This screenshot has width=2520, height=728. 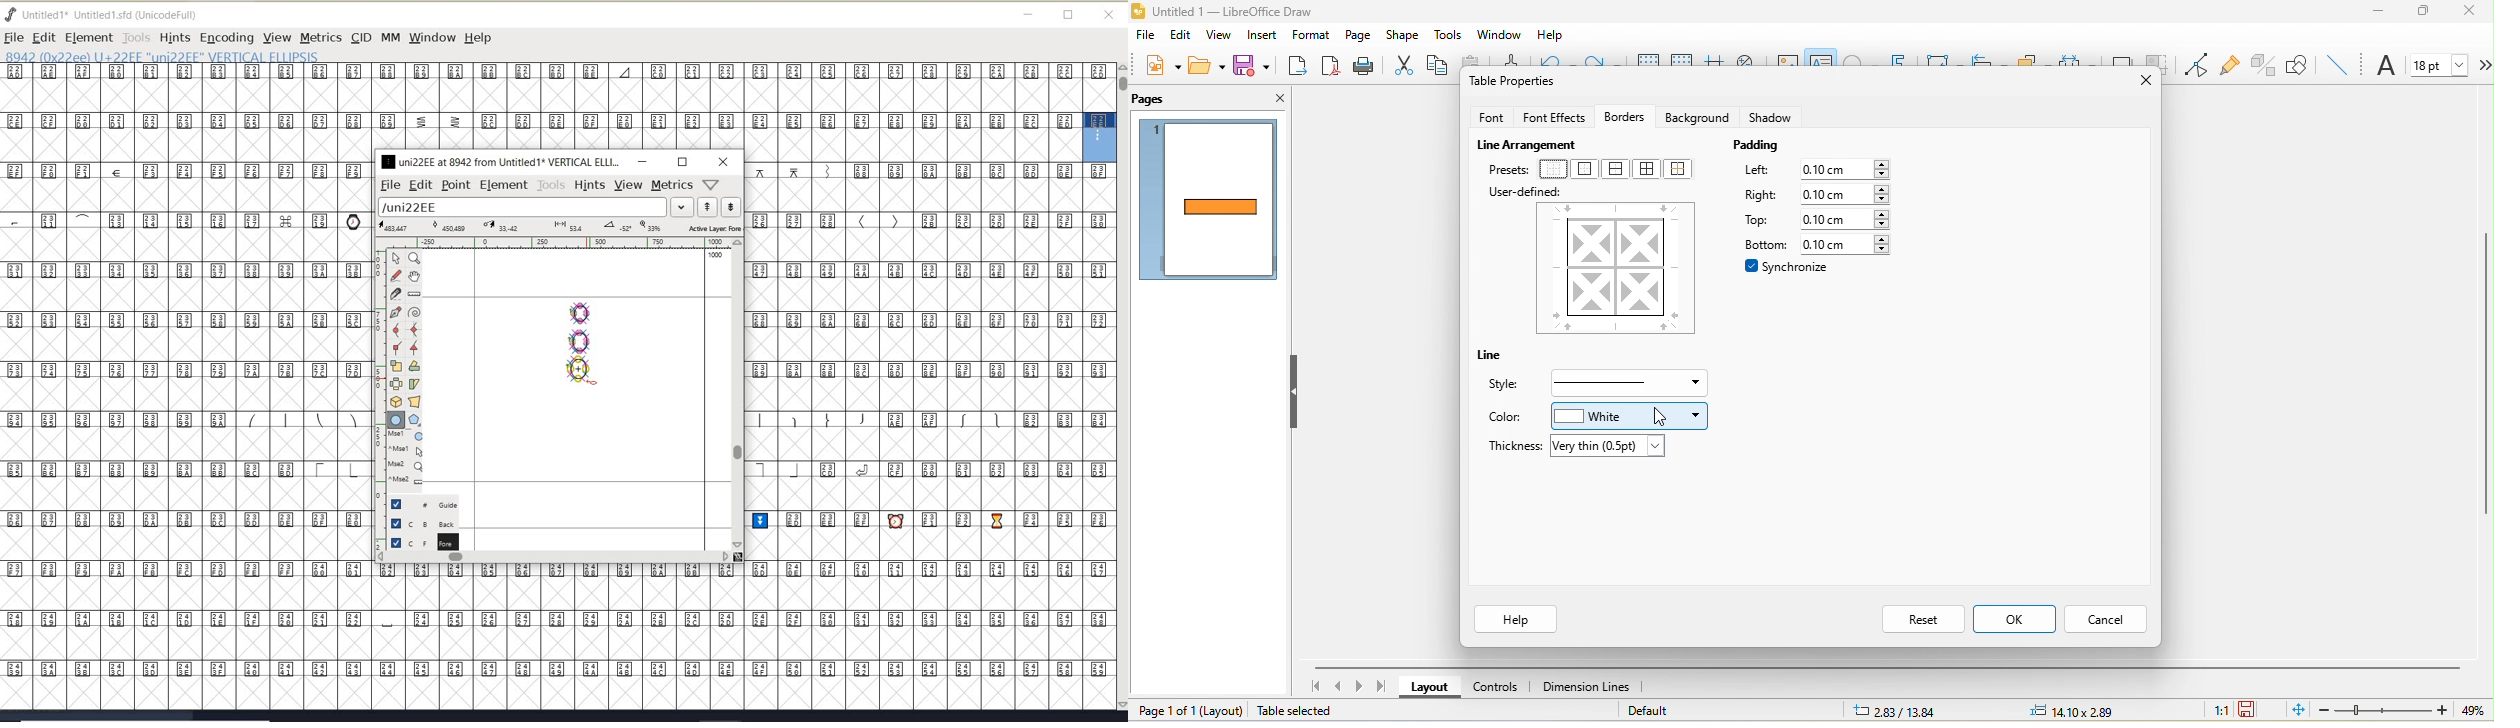 I want to click on toggle point edit mode, so click(x=2198, y=65).